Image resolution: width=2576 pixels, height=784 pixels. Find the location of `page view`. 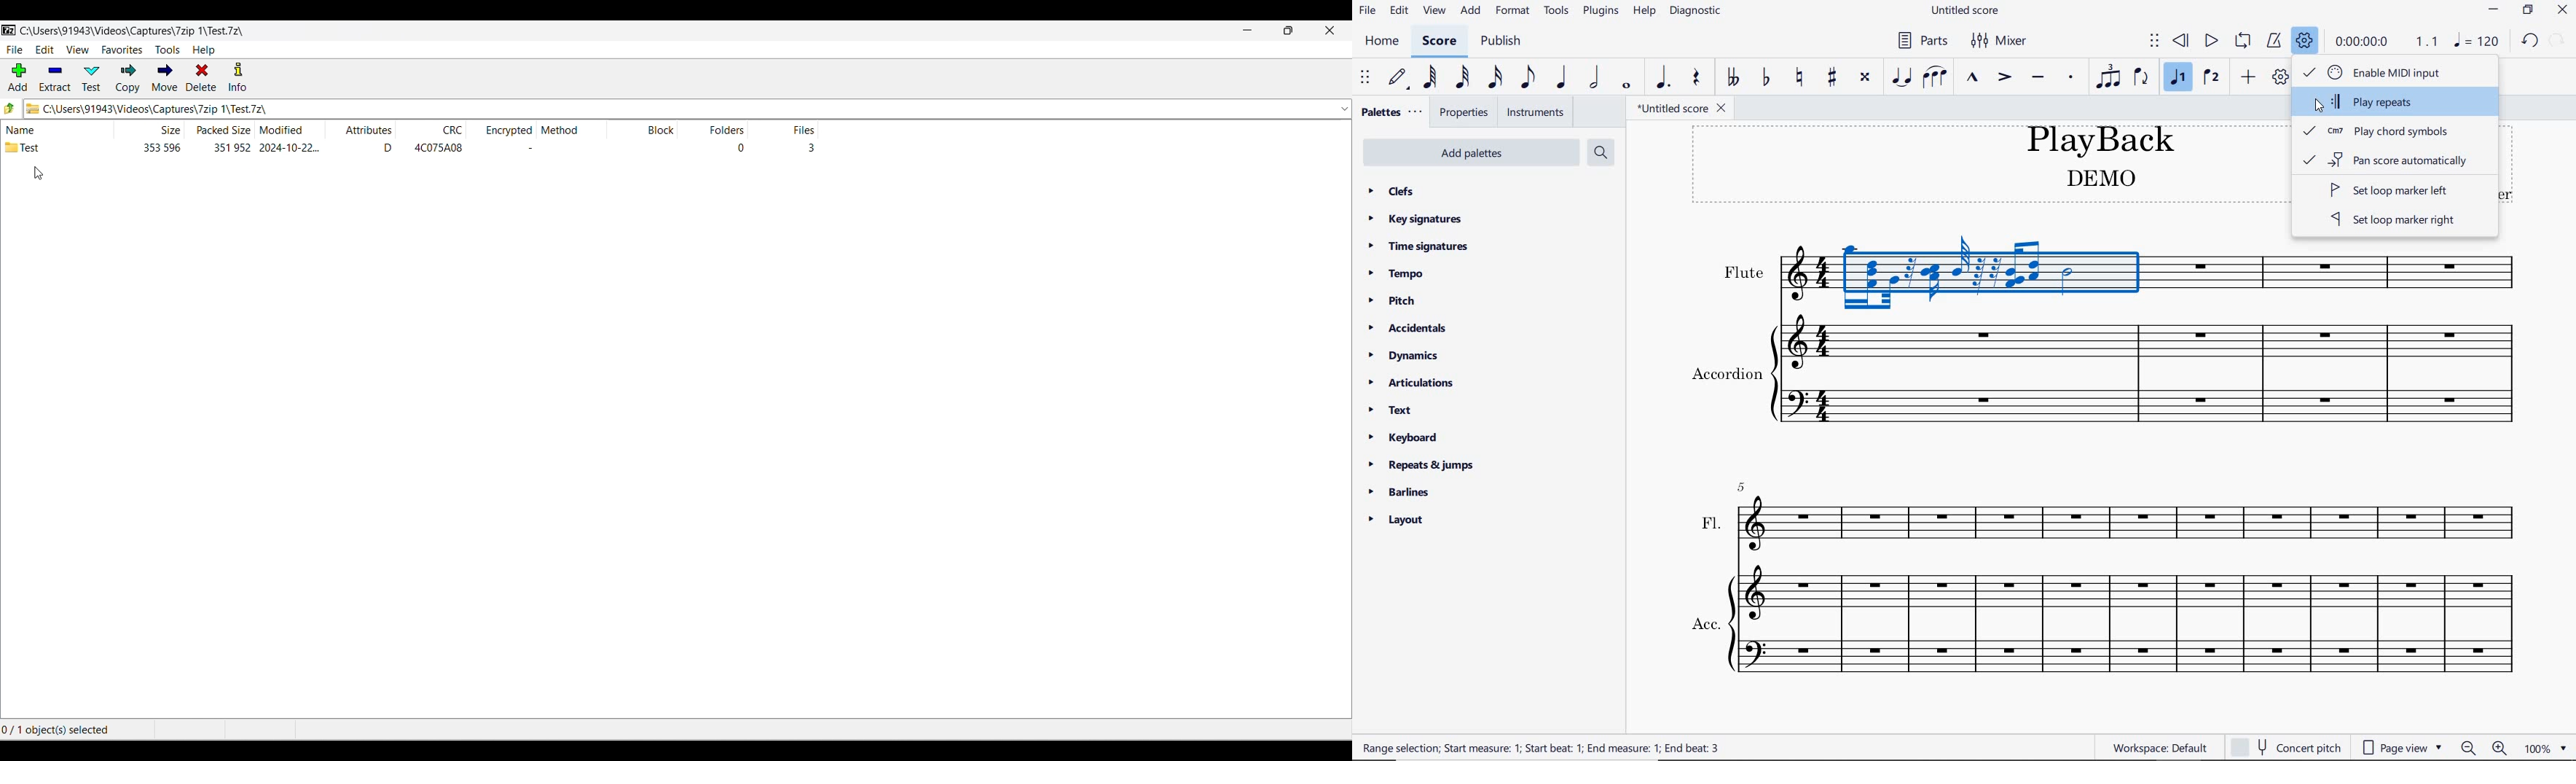

page view is located at coordinates (2402, 748).